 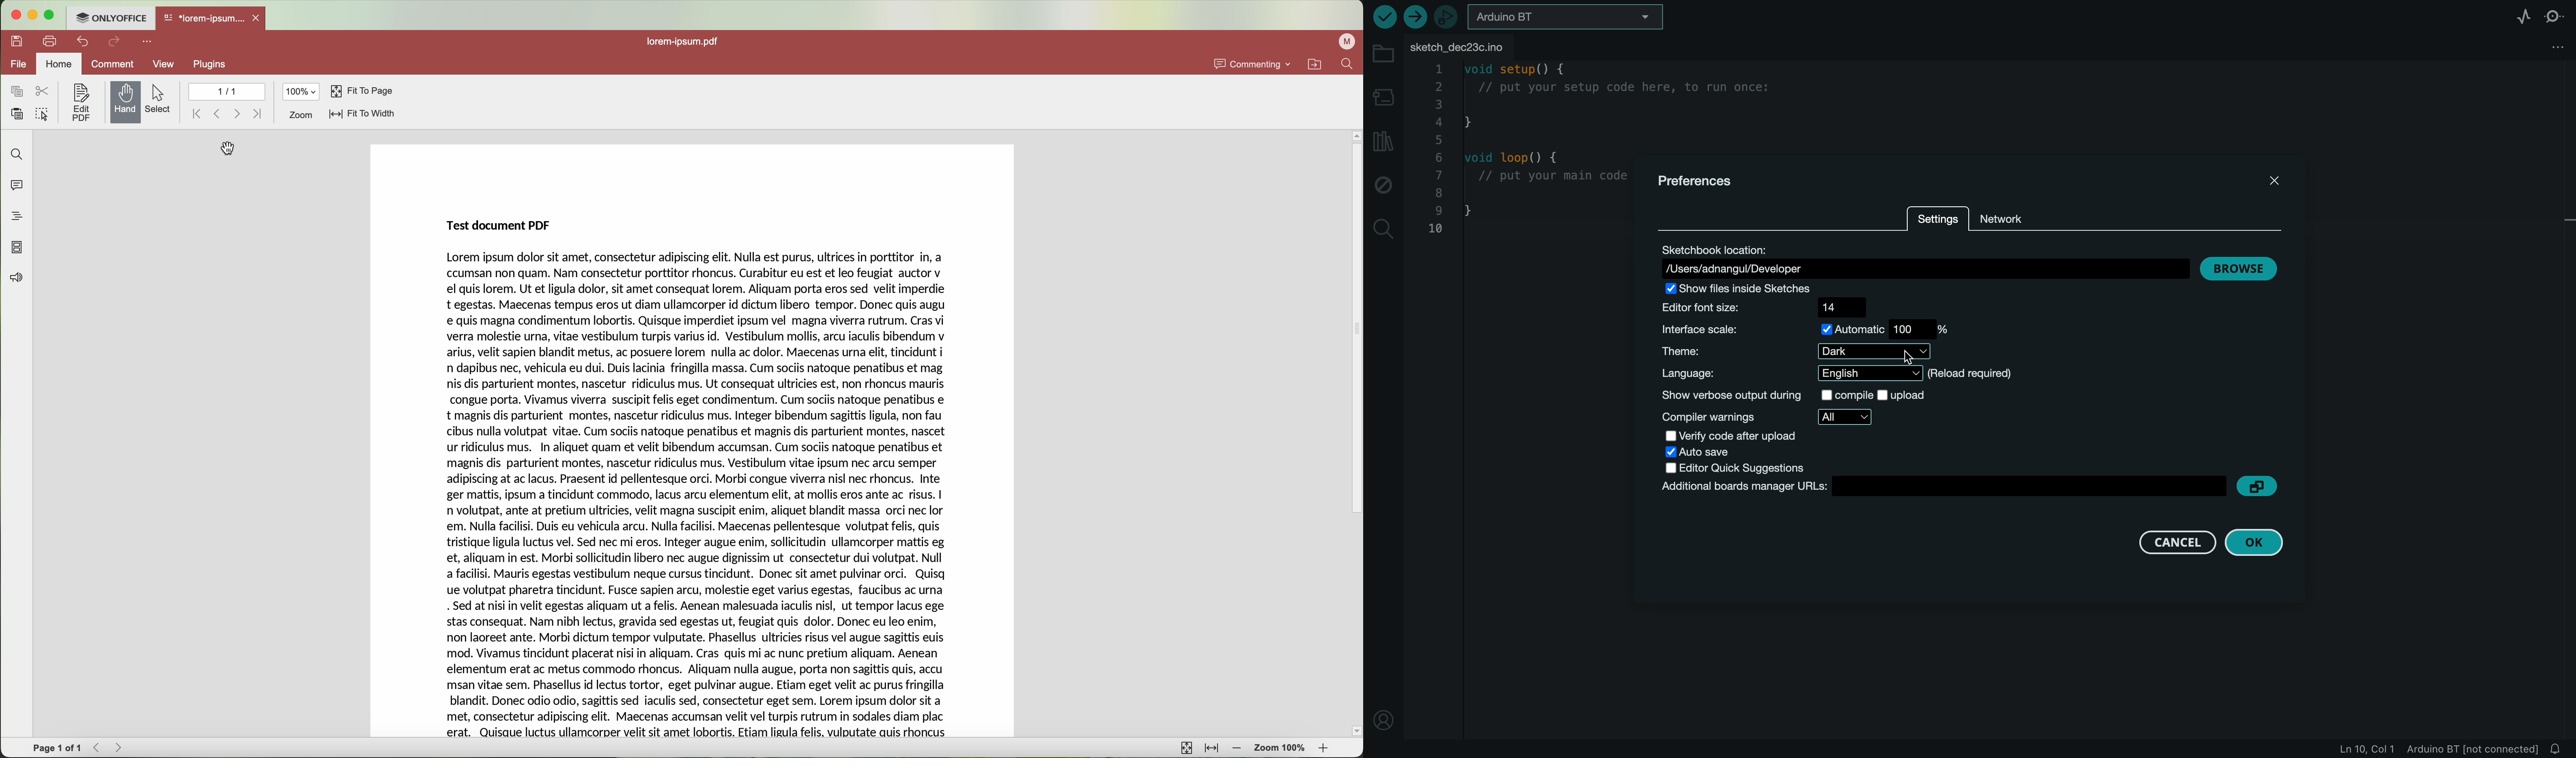 I want to click on 100%, so click(x=302, y=92).